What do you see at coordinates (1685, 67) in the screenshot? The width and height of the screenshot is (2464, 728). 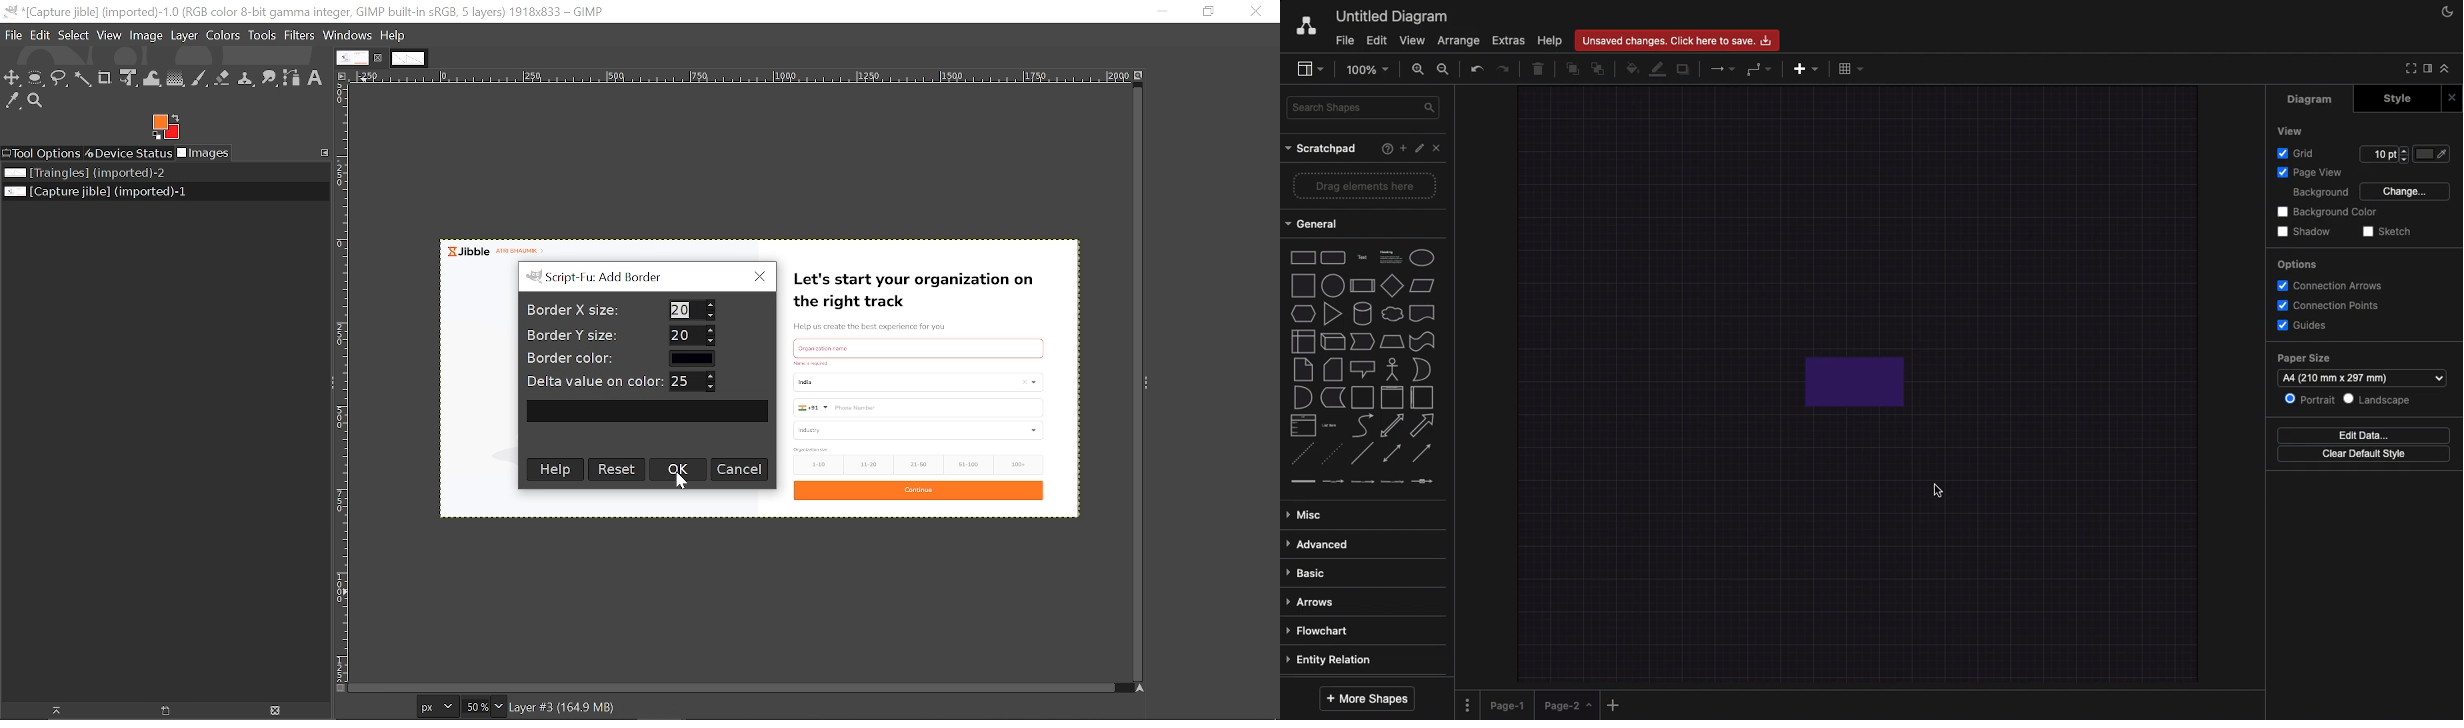 I see `Duplicate` at bounding box center [1685, 67].